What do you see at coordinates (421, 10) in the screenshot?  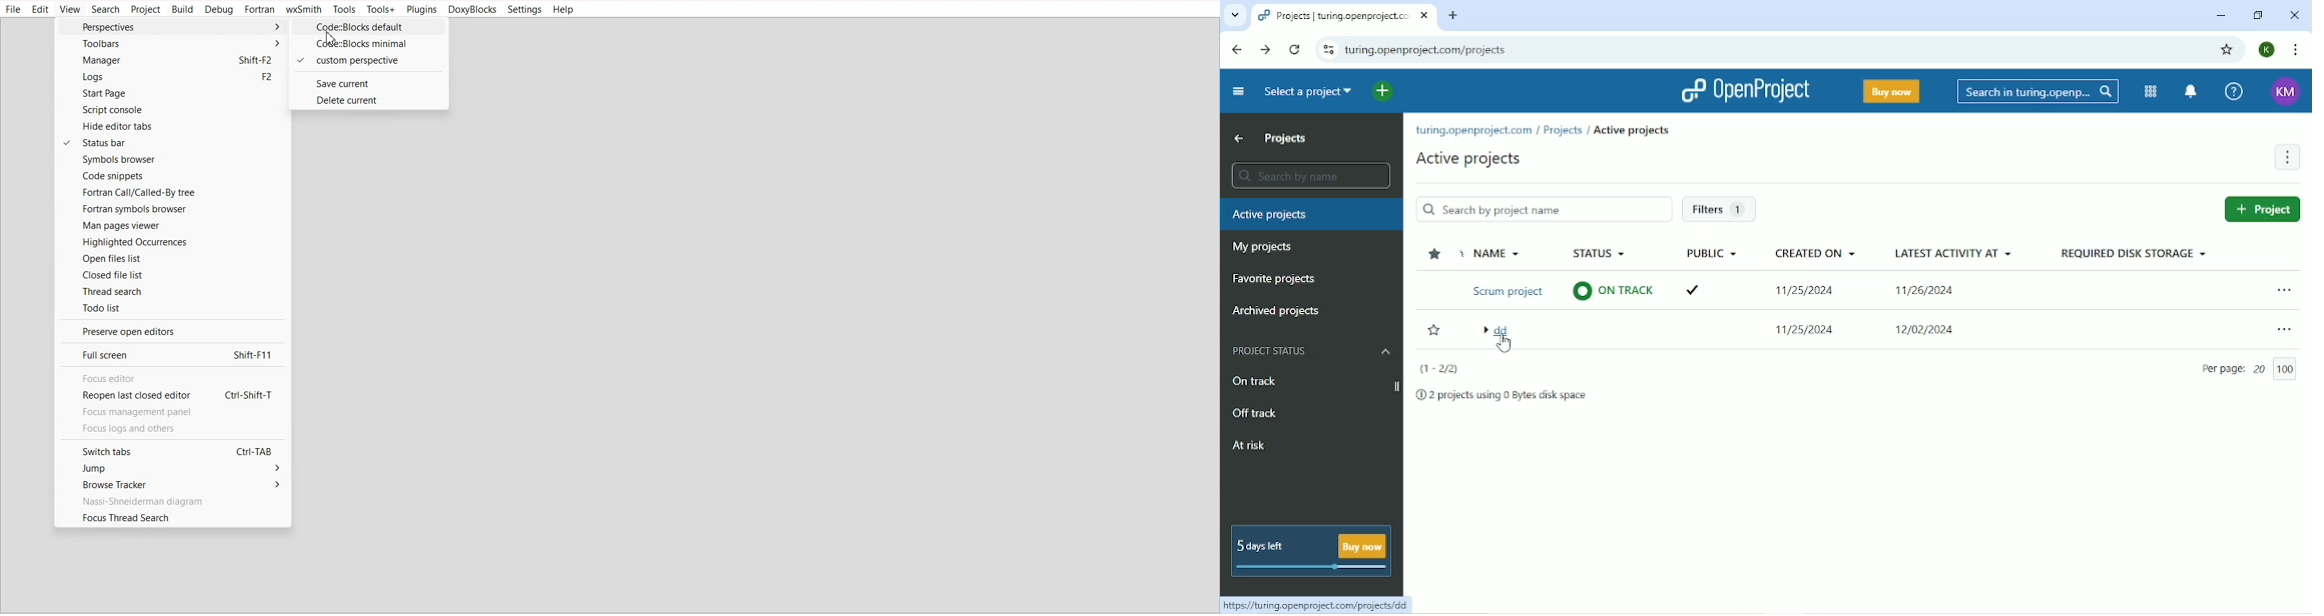 I see `Plugins` at bounding box center [421, 10].